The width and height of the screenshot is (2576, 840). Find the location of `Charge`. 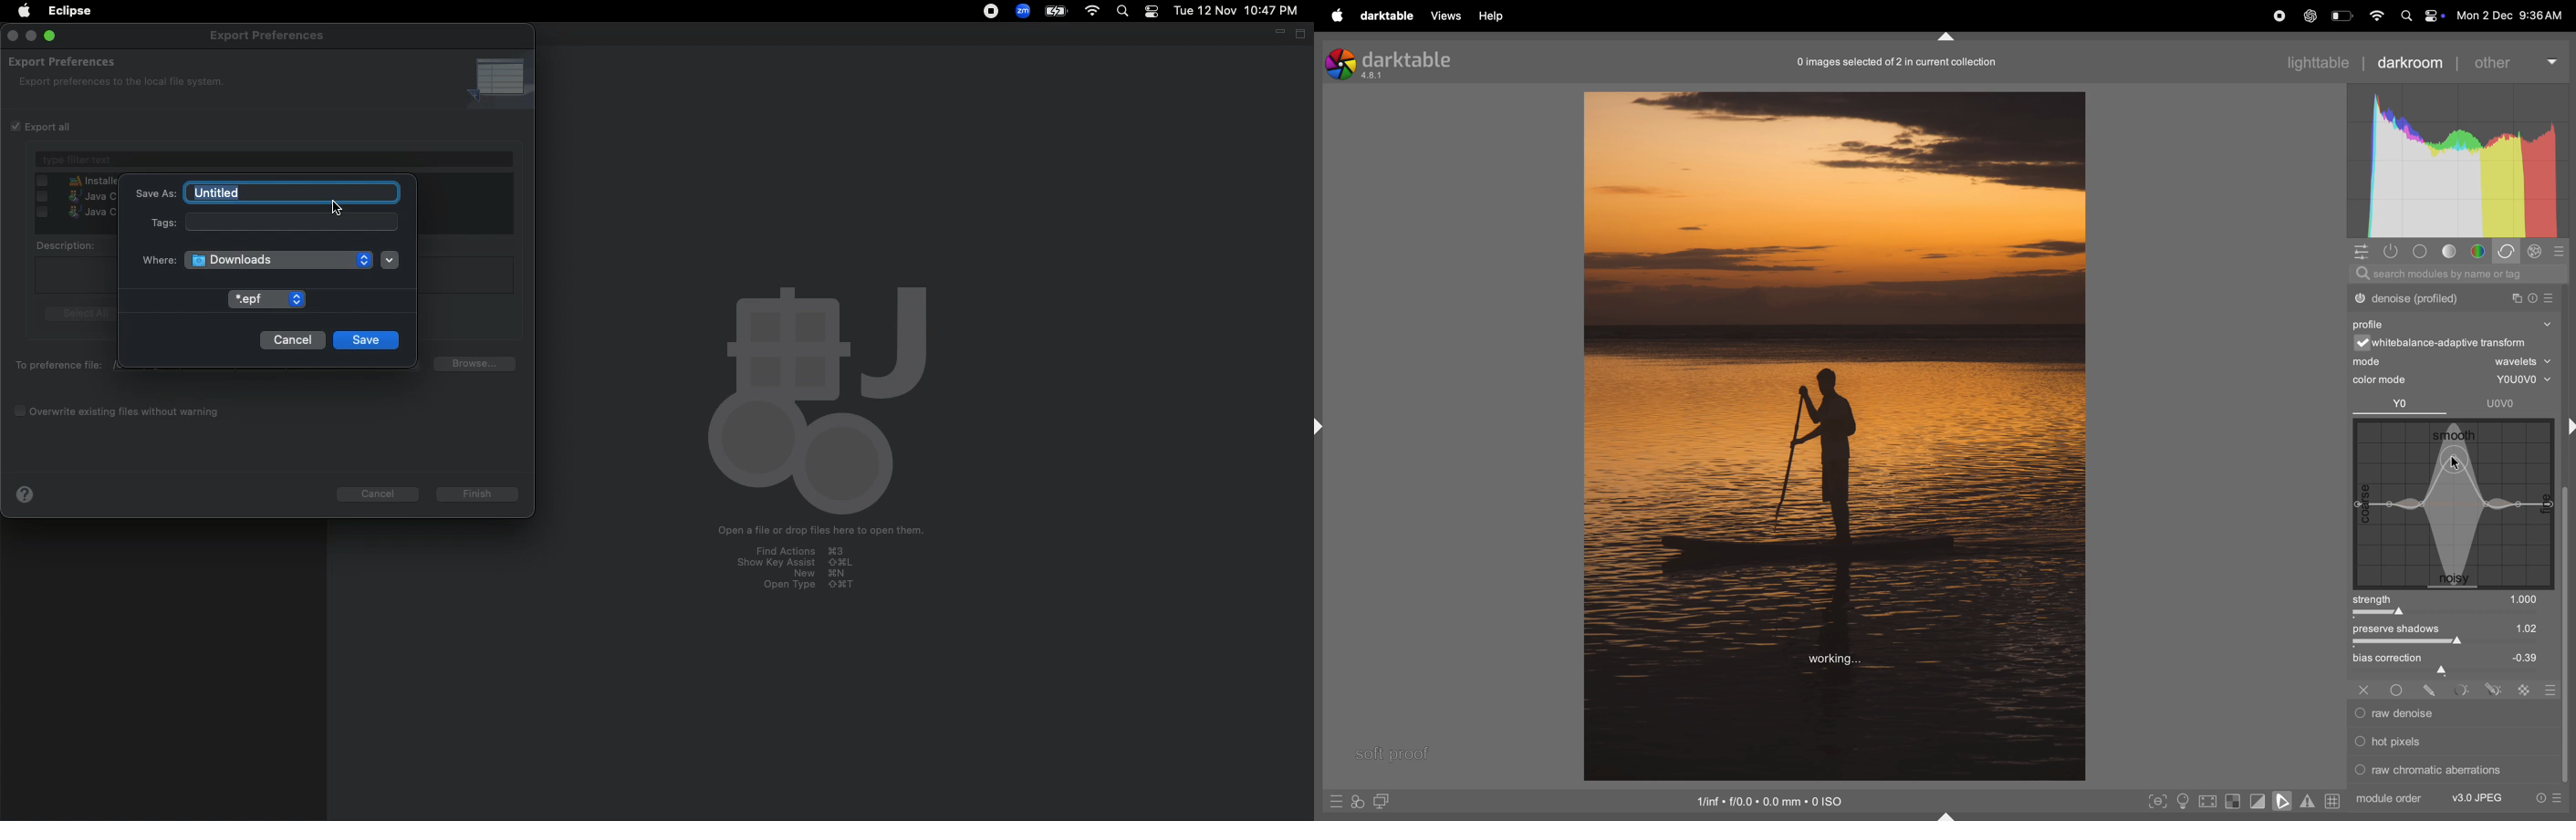

Charge is located at coordinates (1059, 10).